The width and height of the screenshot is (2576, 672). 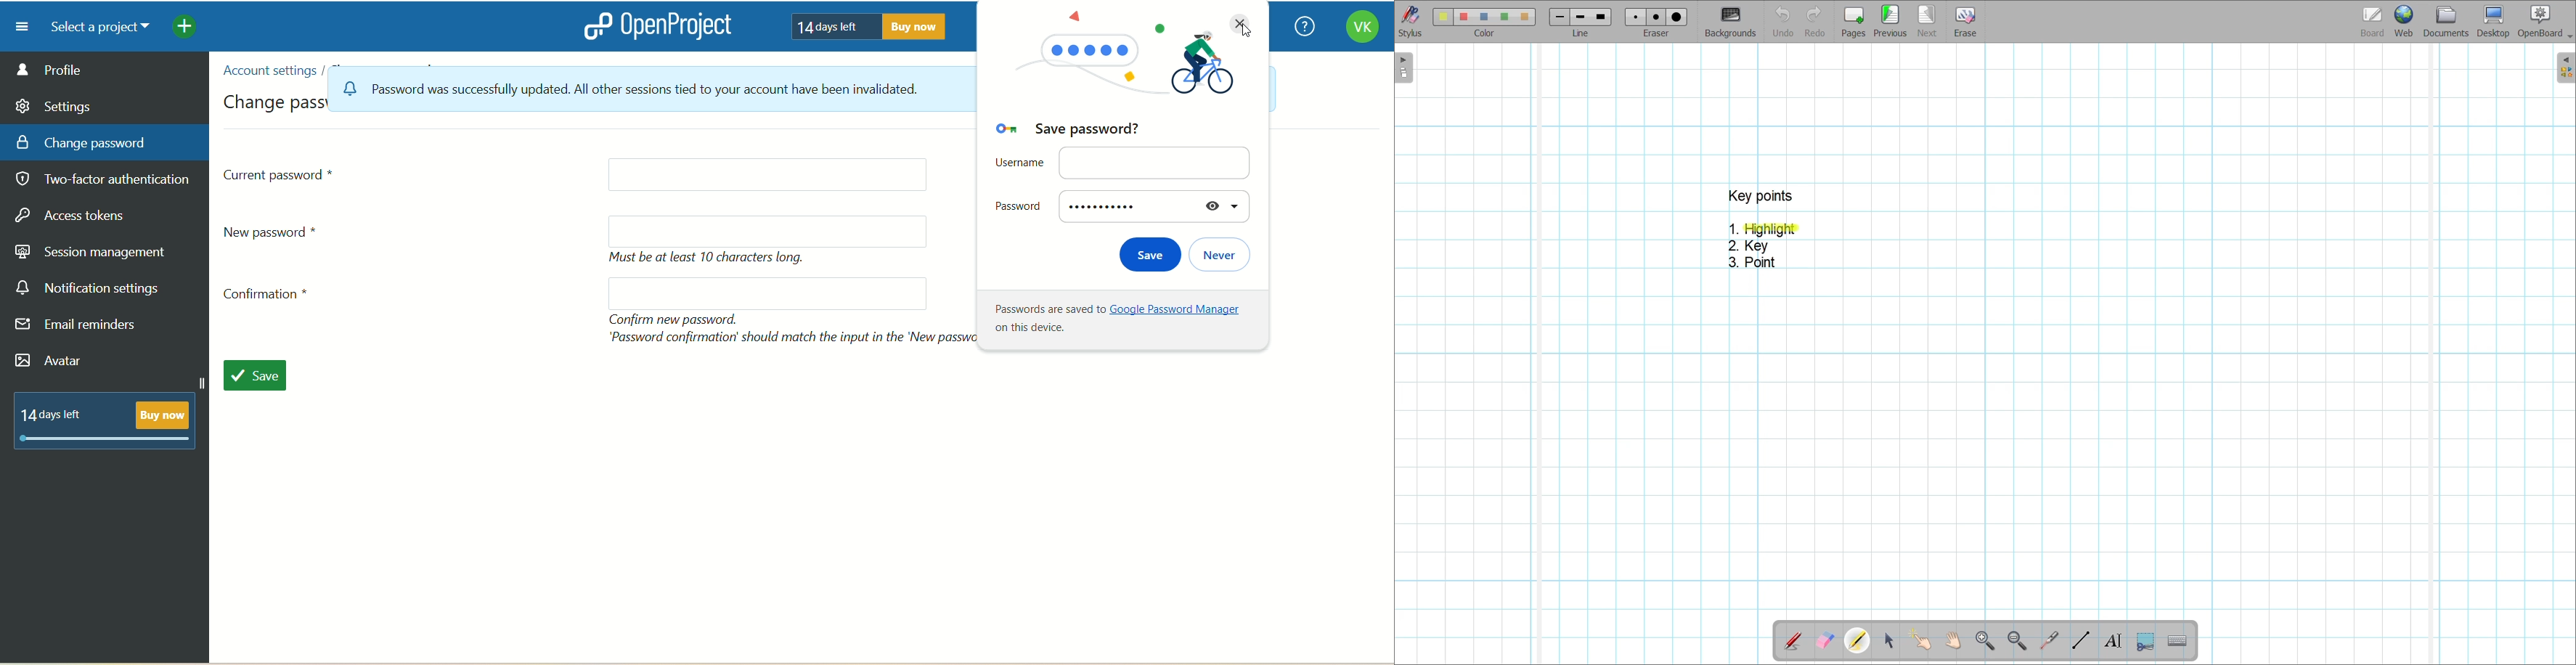 I want to click on Go to previous page, so click(x=1890, y=21).